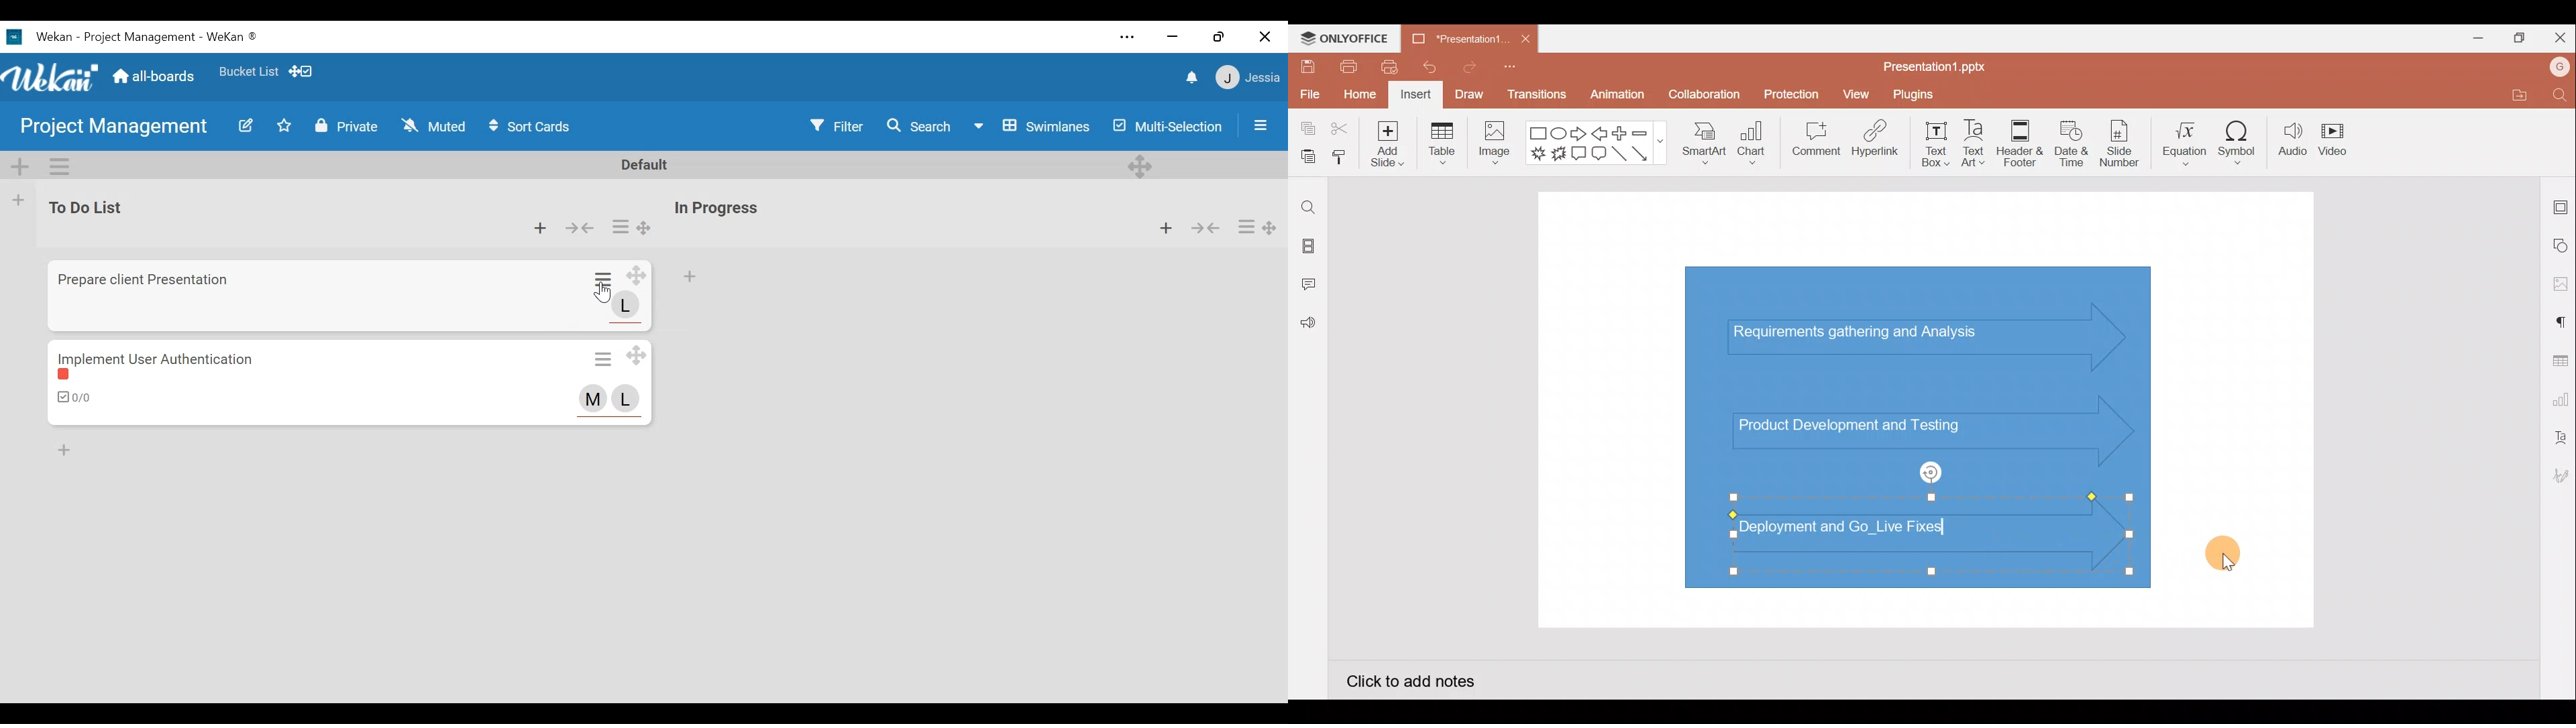 This screenshot has height=728, width=2576. Describe the element at coordinates (1621, 158) in the screenshot. I see `Line` at that location.